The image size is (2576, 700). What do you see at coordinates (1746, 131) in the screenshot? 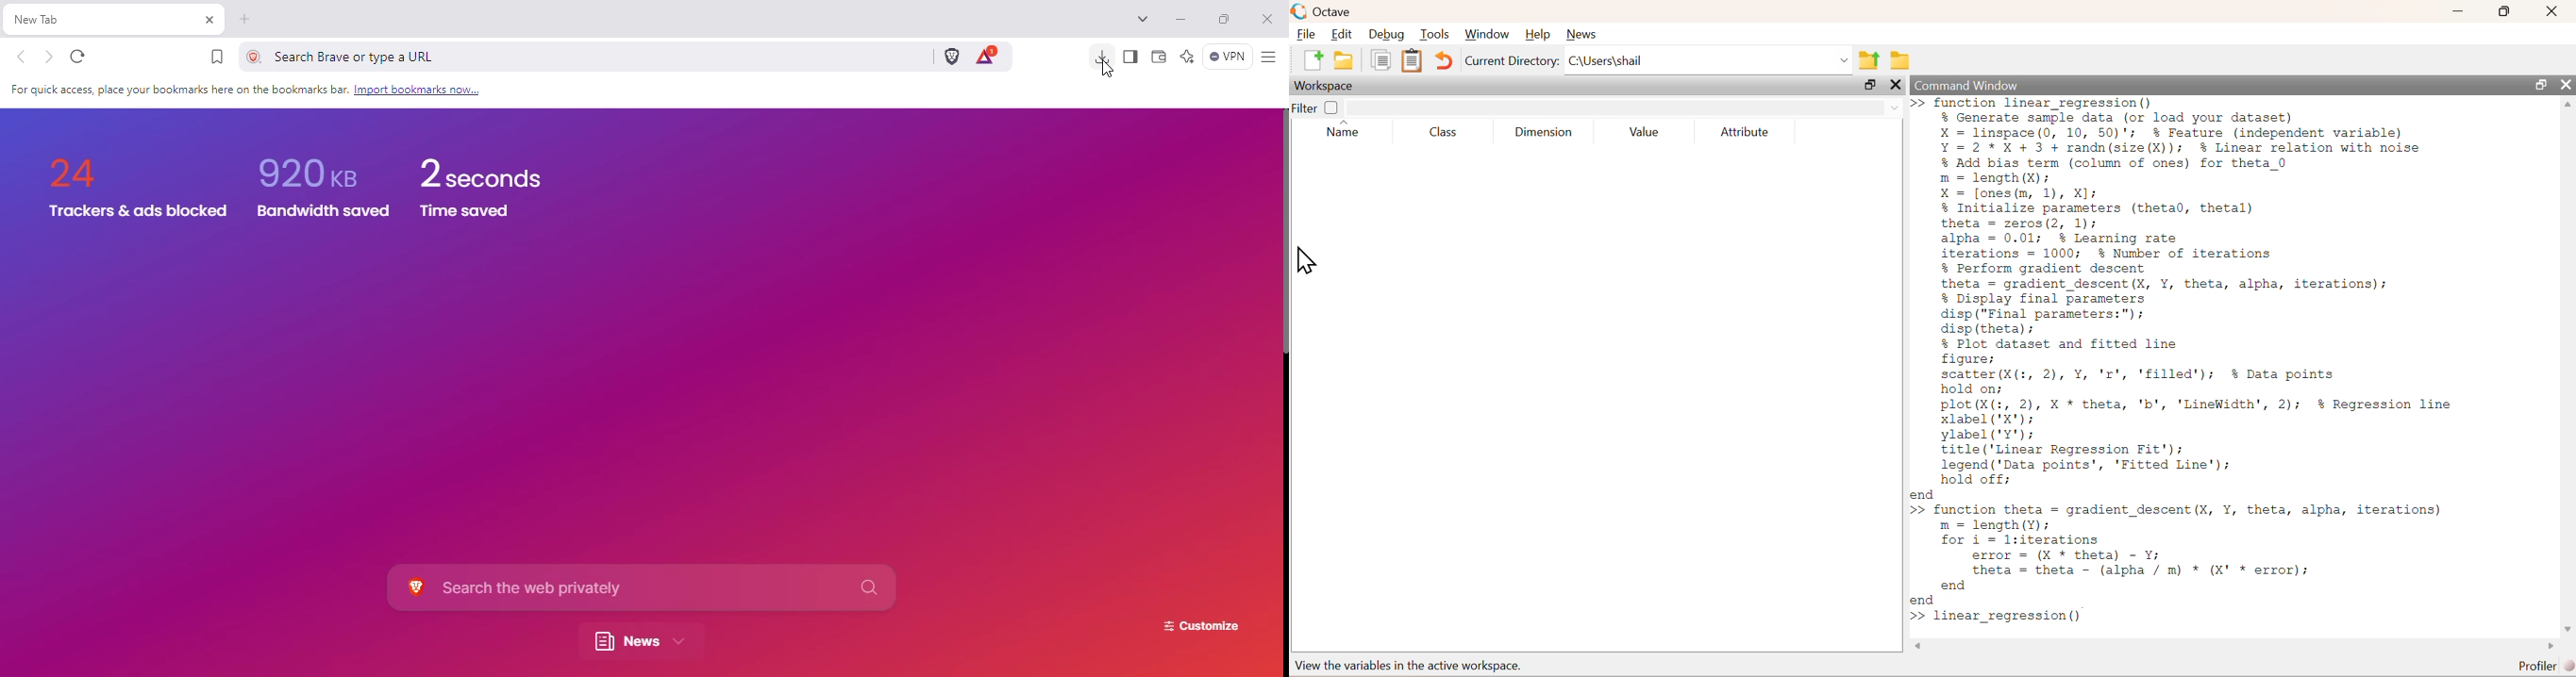
I see `Attribute` at bounding box center [1746, 131].